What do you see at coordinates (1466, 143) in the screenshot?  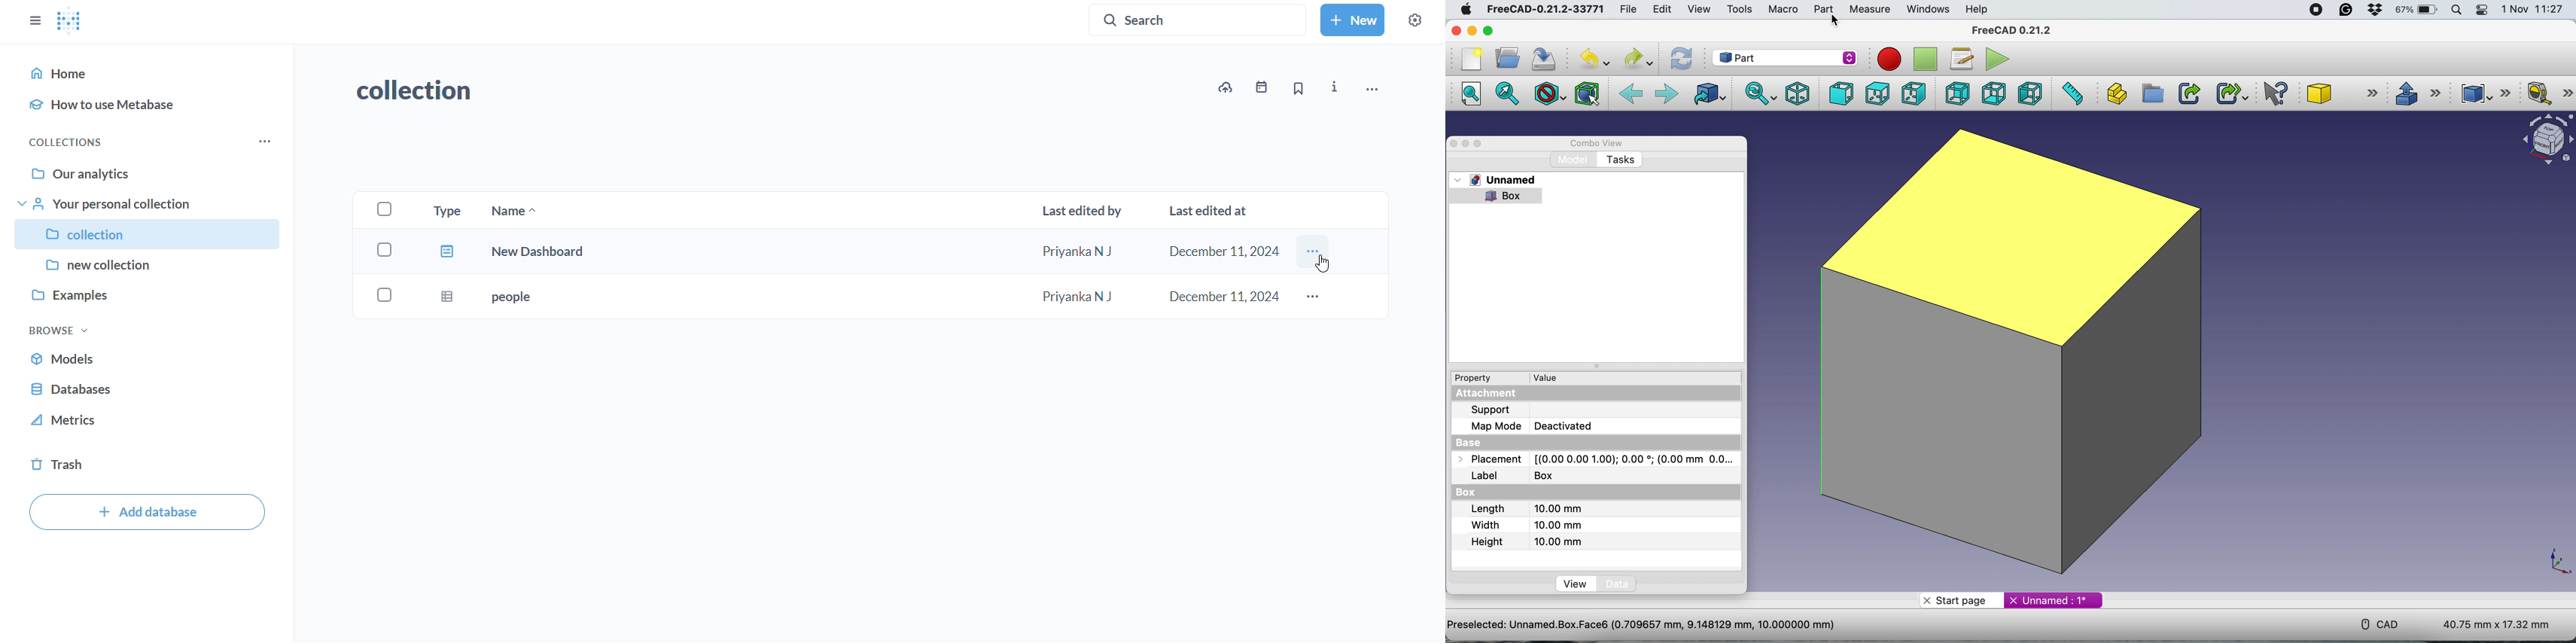 I see `minimise` at bounding box center [1466, 143].